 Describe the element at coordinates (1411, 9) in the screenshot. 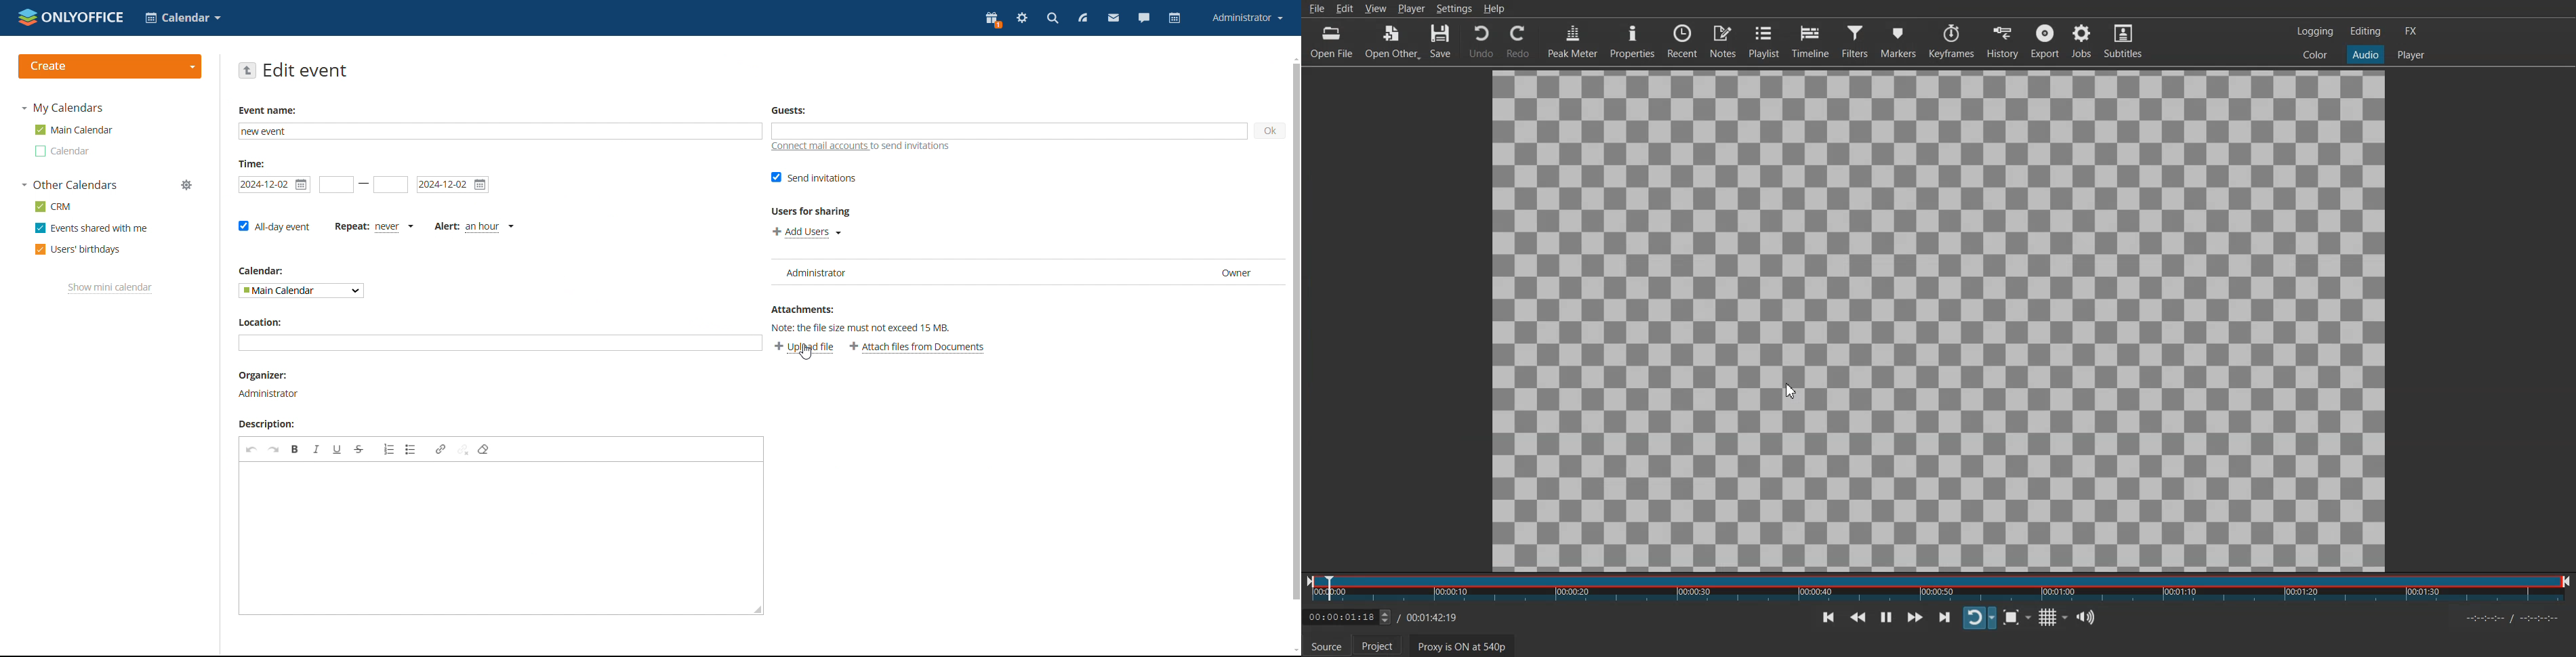

I see `Player` at that location.